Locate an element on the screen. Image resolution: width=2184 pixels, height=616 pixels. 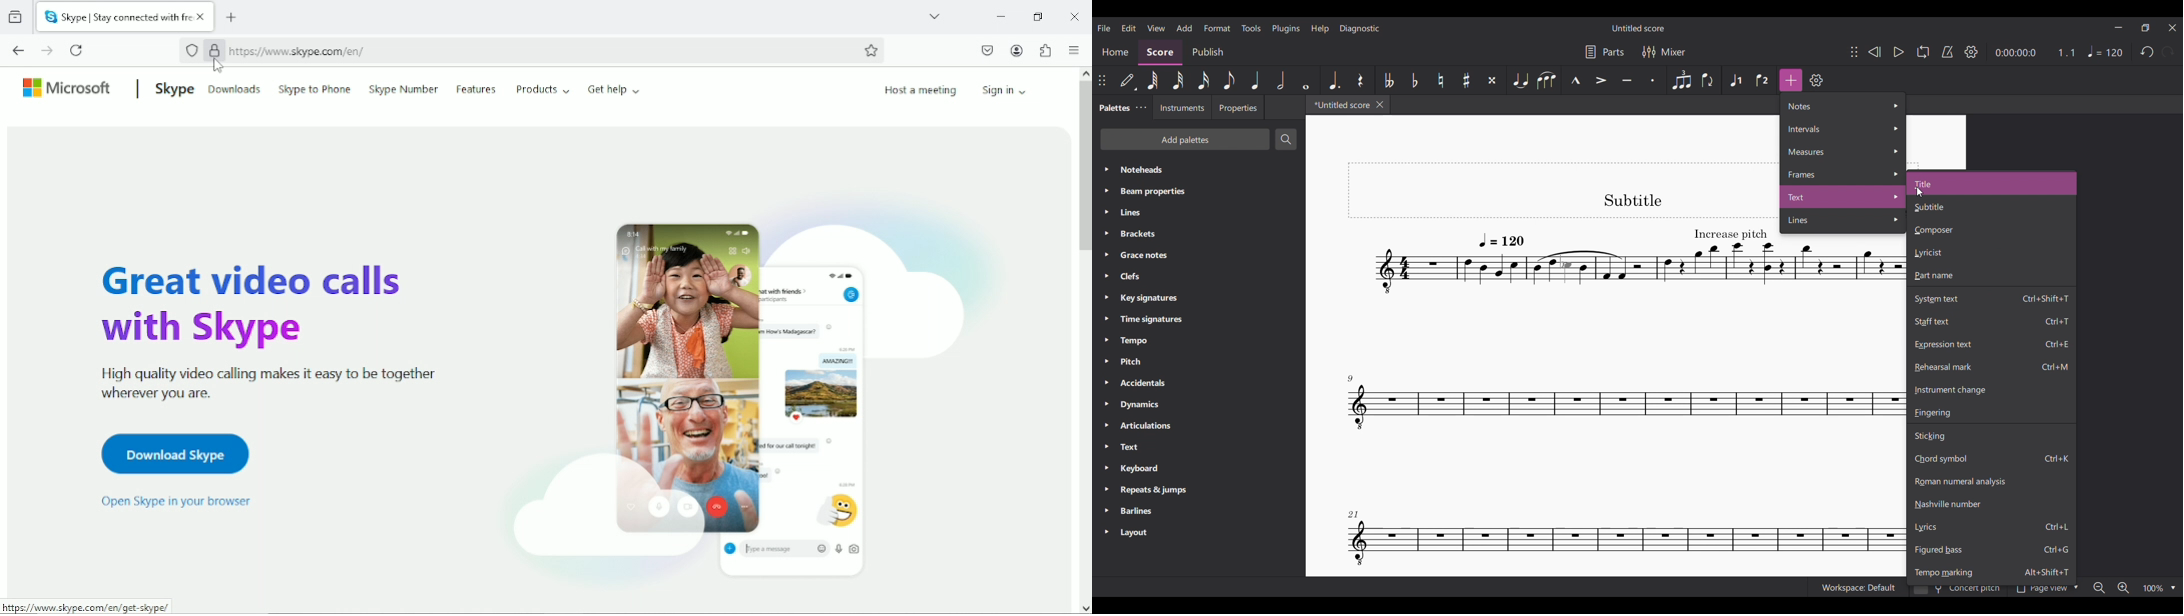
System text is located at coordinates (1991, 297).